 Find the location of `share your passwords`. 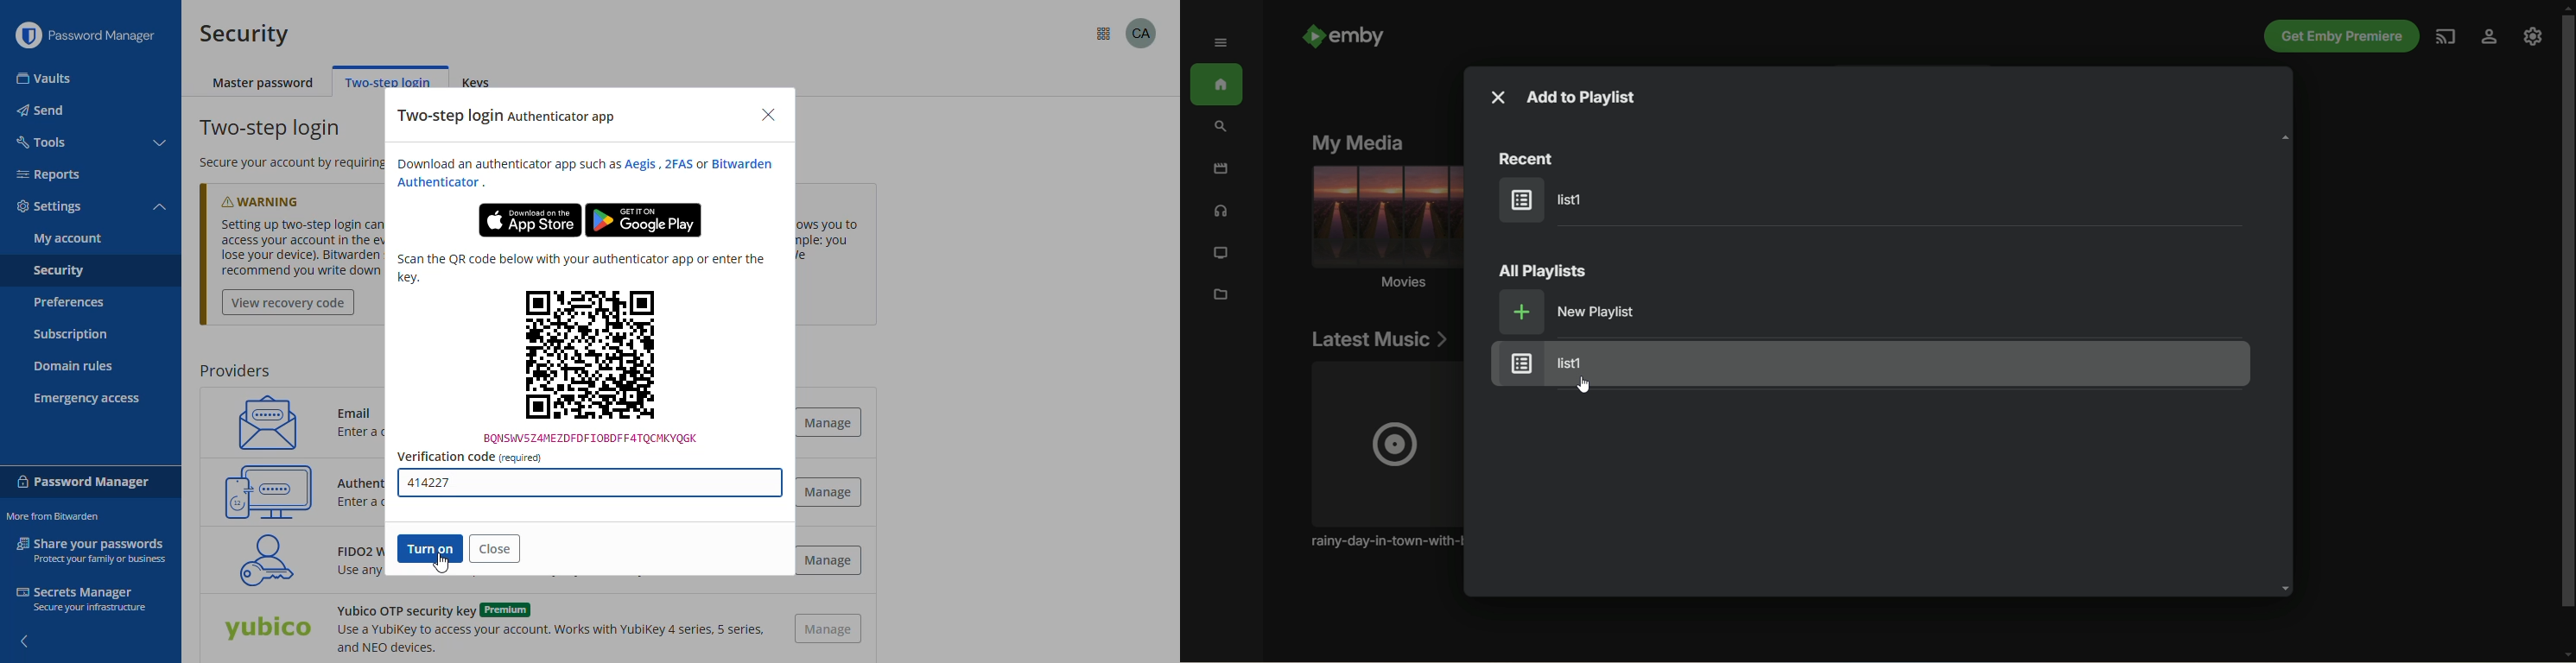

share your passwords is located at coordinates (93, 549).